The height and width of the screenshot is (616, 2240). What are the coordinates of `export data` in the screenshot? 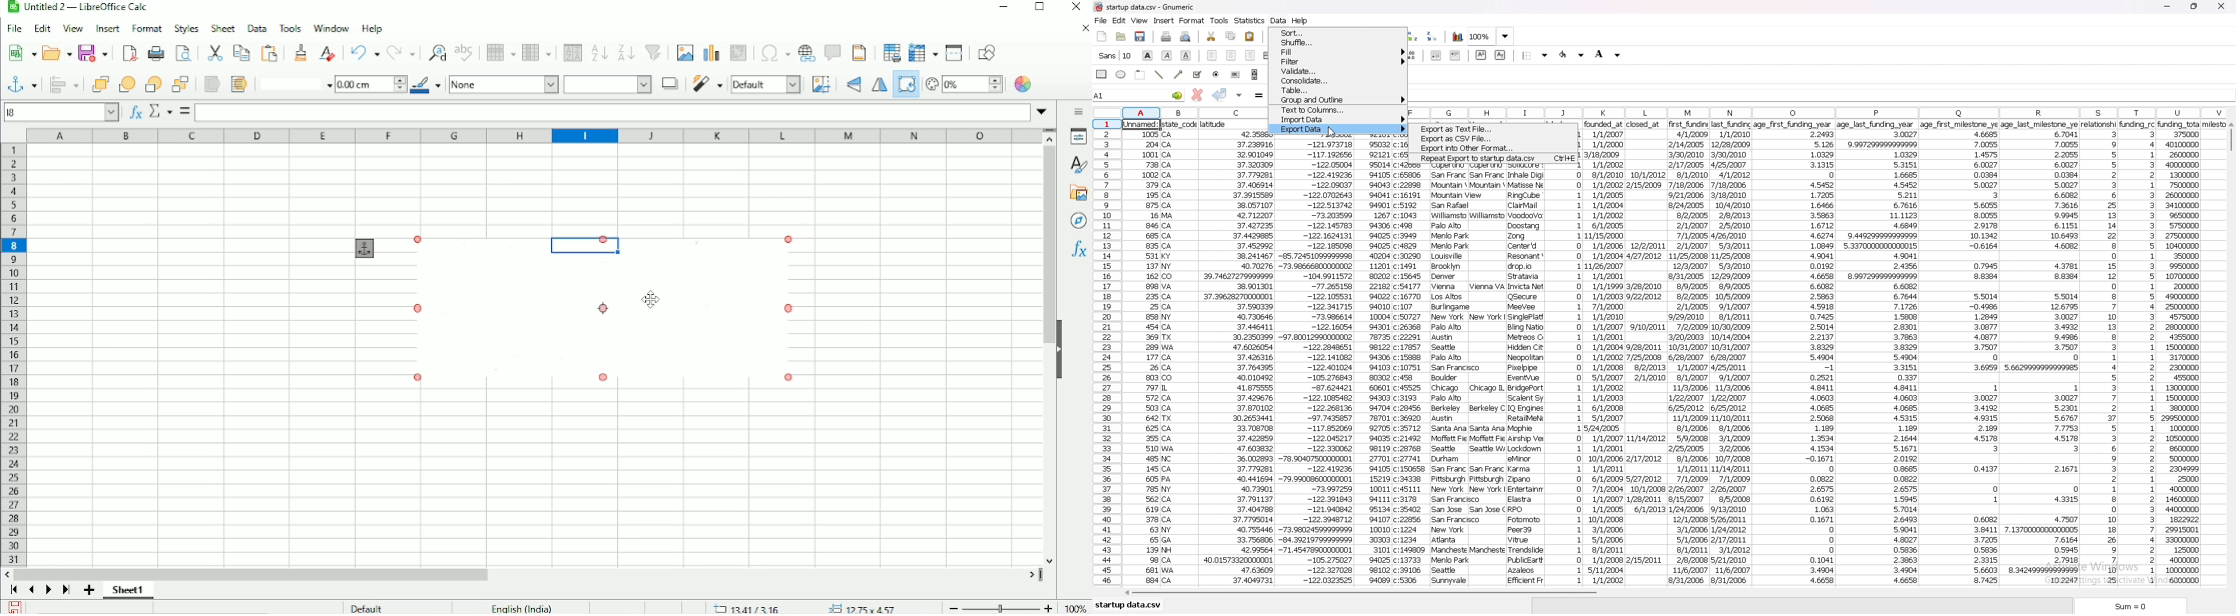 It's located at (1340, 129).